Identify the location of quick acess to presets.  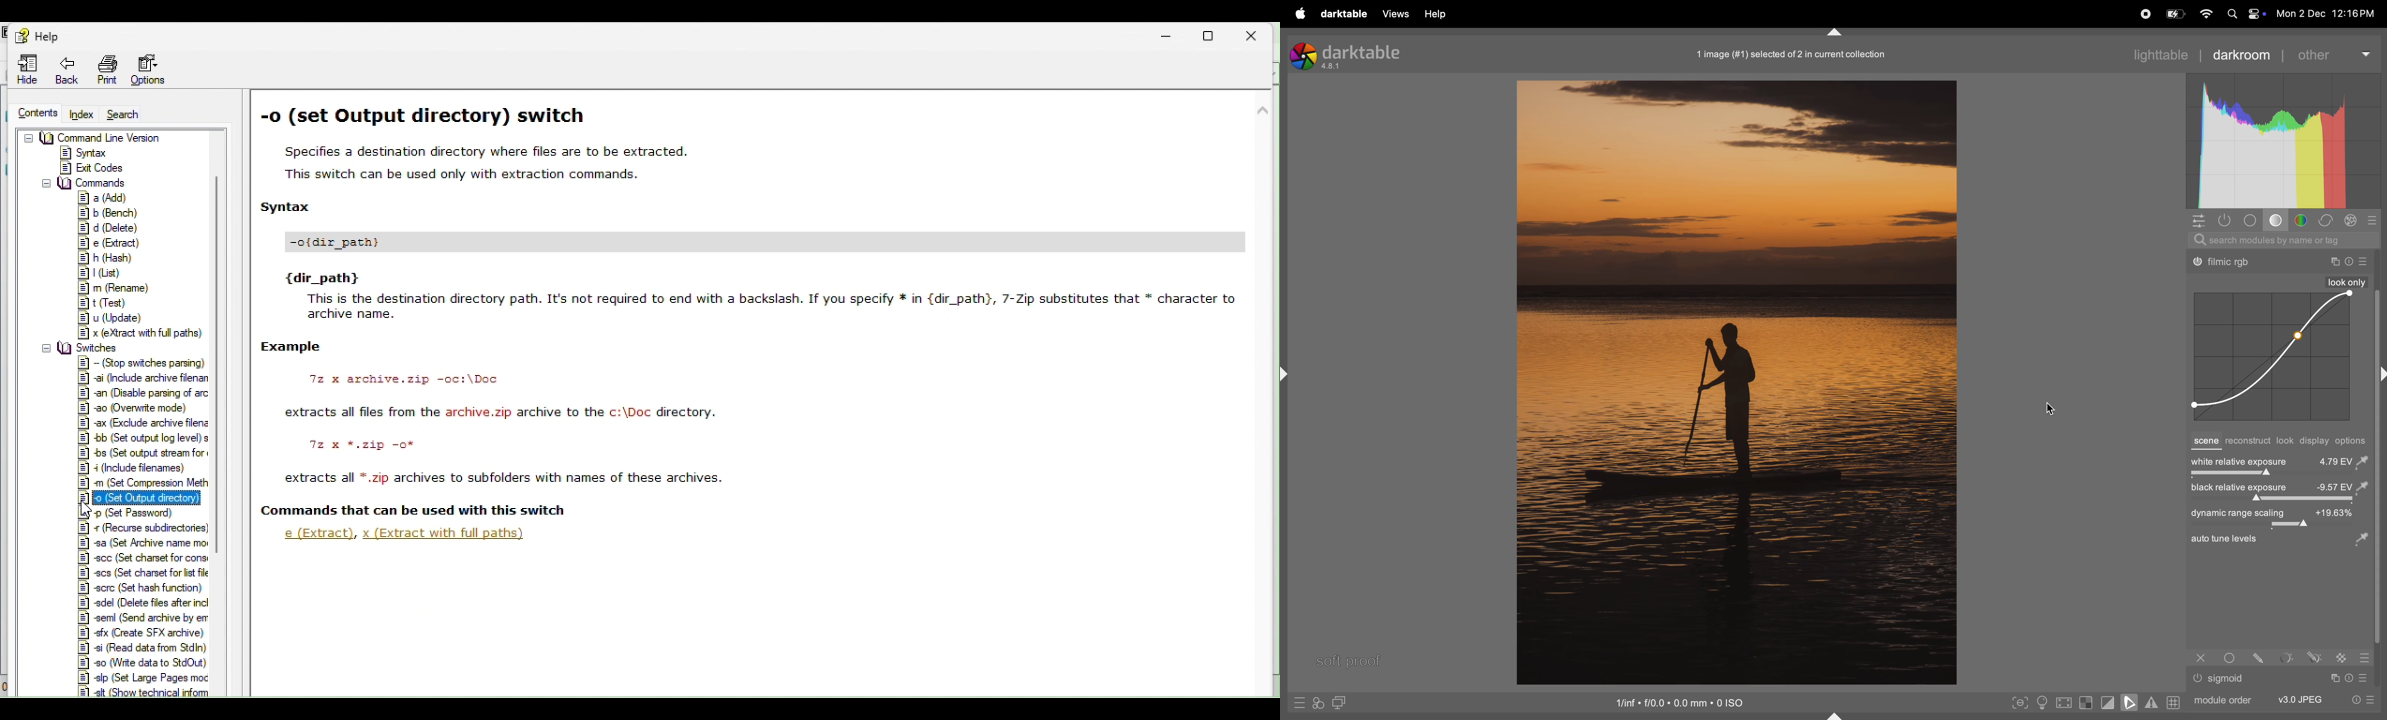
(2359, 699).